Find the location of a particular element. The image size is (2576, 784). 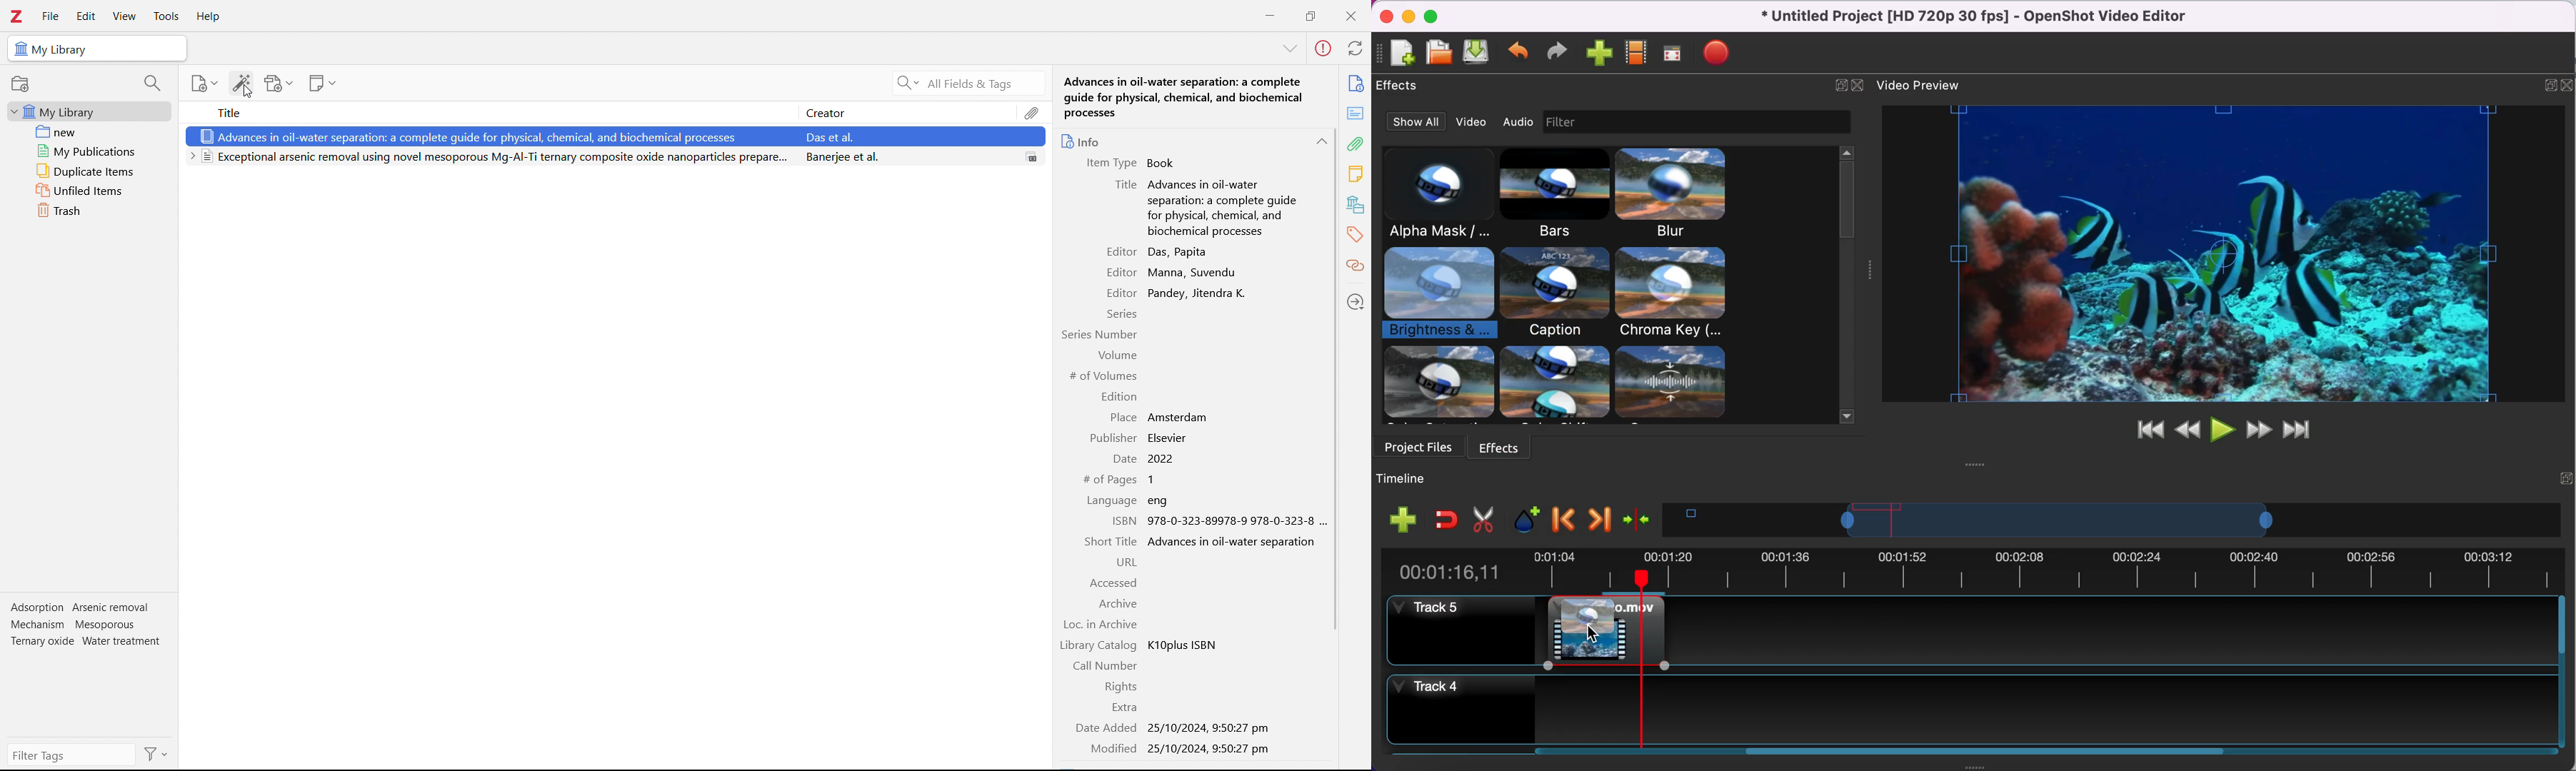

Accessed is located at coordinates (1113, 583).